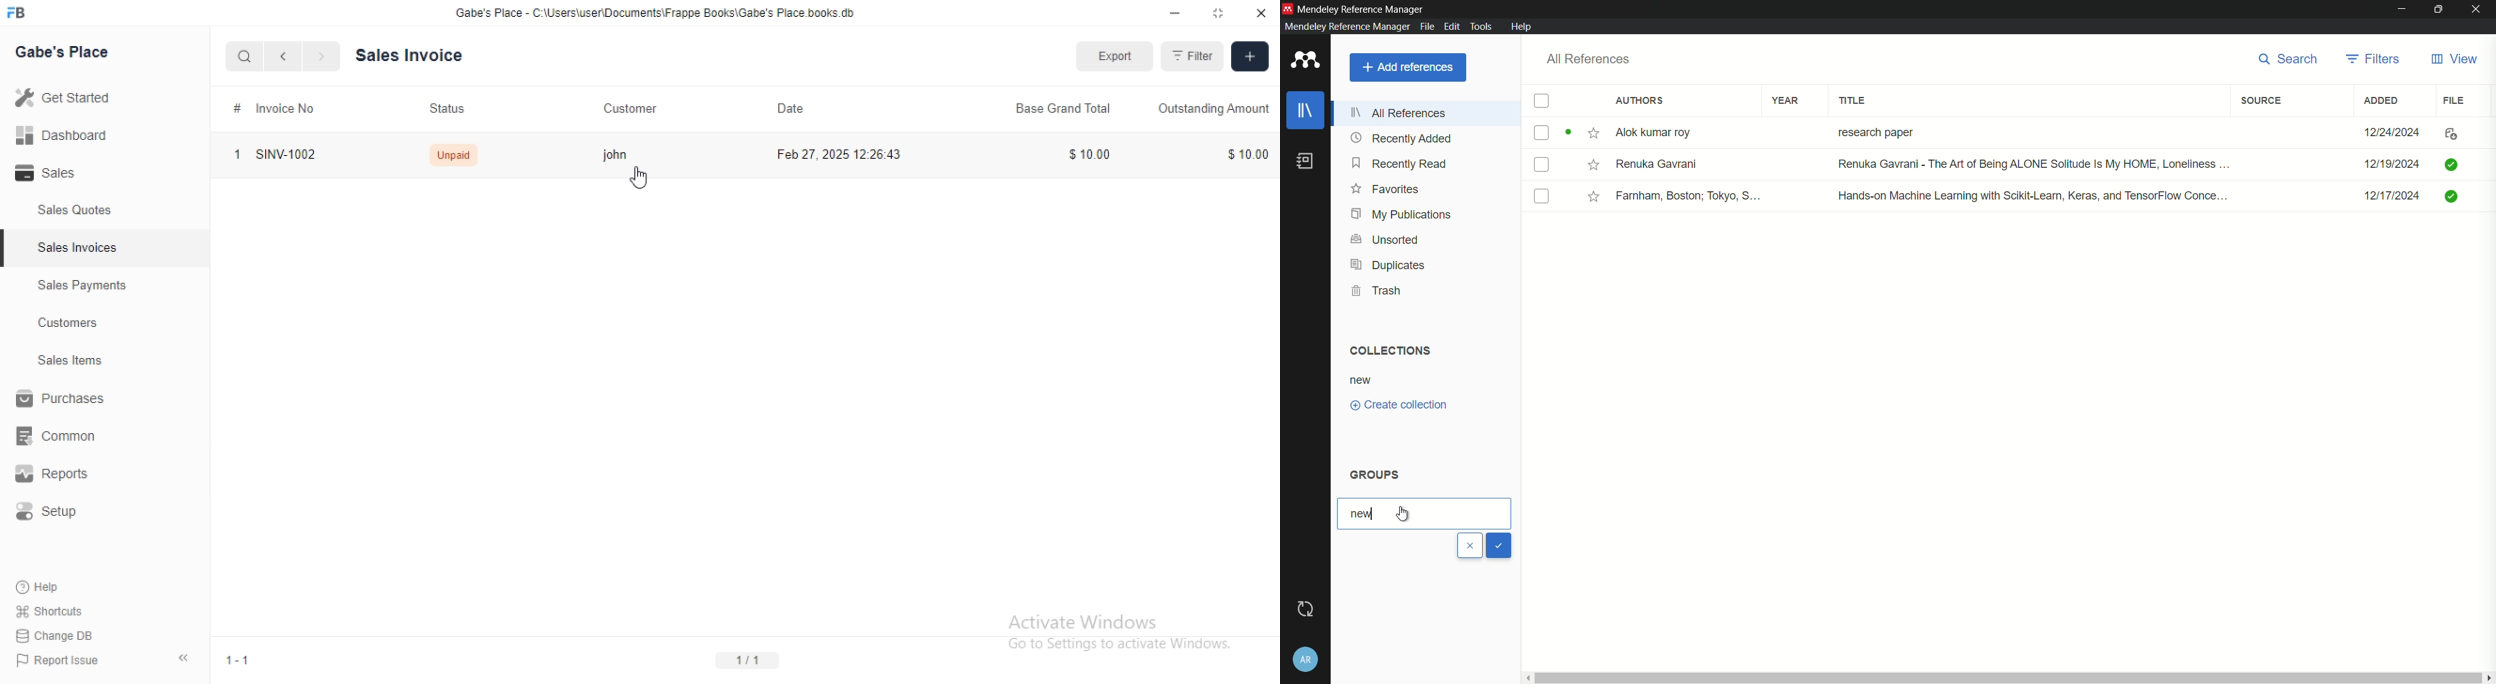 This screenshot has width=2520, height=700. I want to click on file menu, so click(1426, 25).